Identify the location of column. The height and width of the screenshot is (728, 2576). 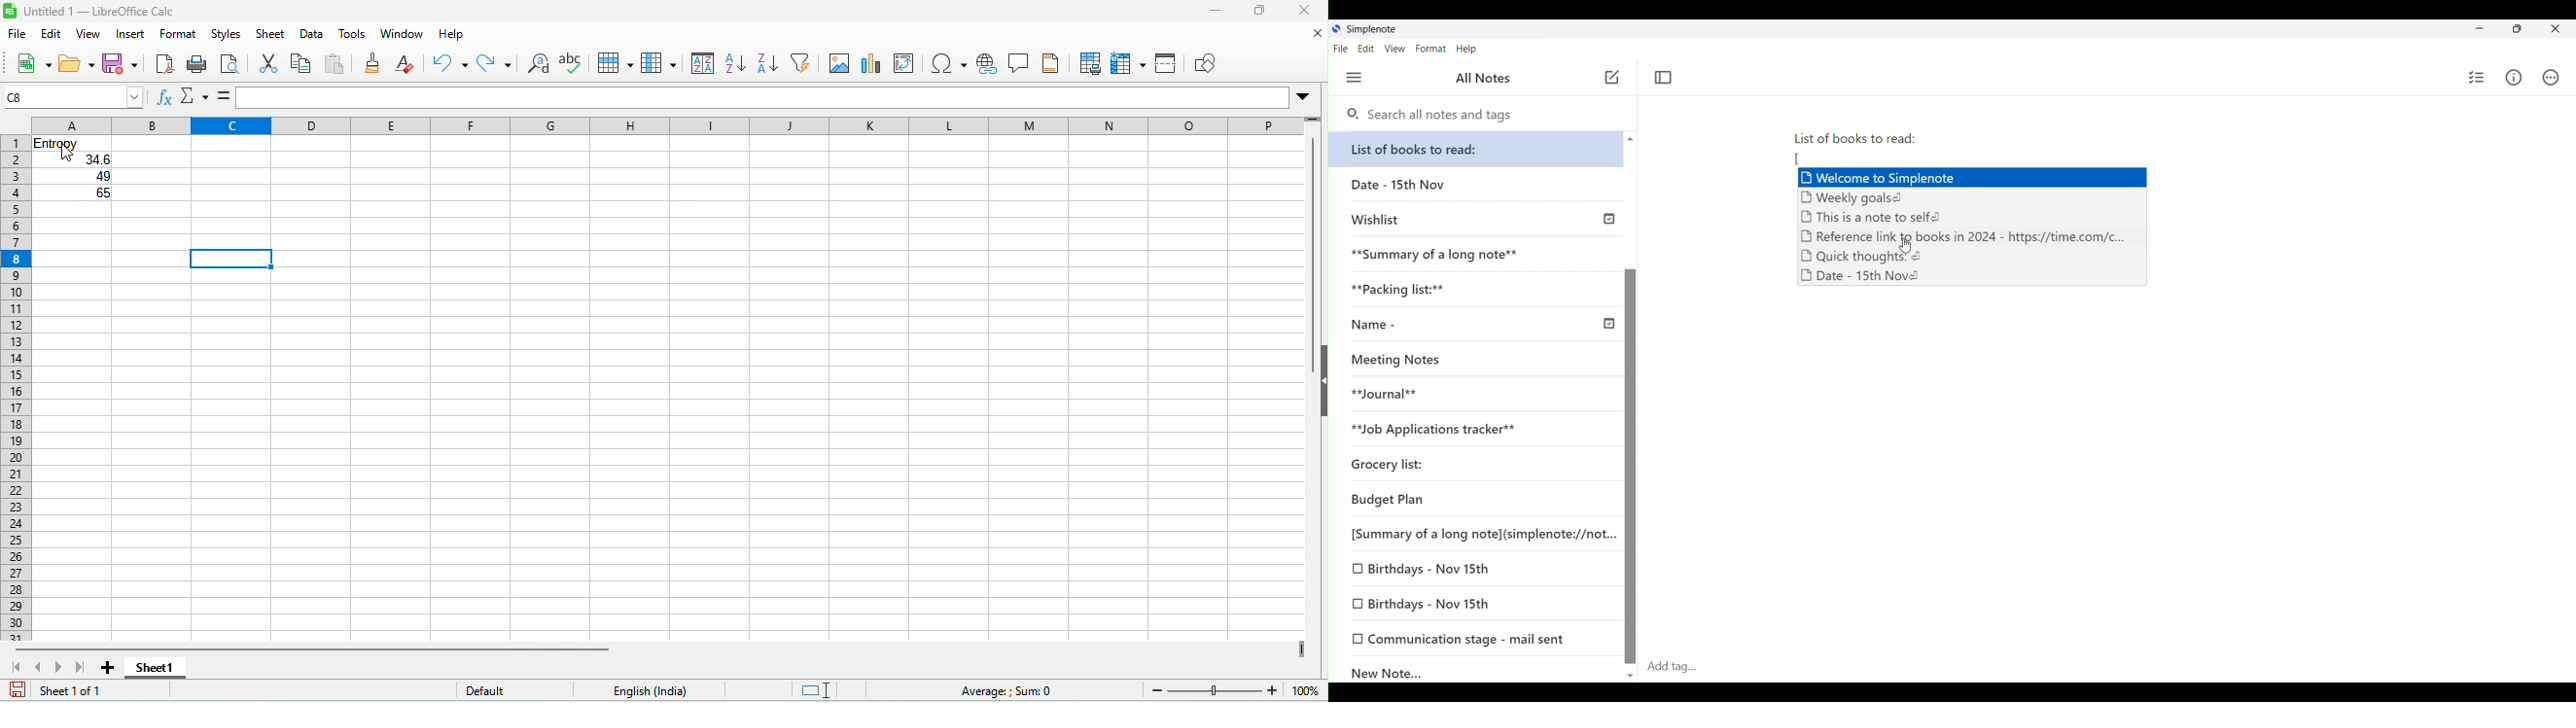
(655, 63).